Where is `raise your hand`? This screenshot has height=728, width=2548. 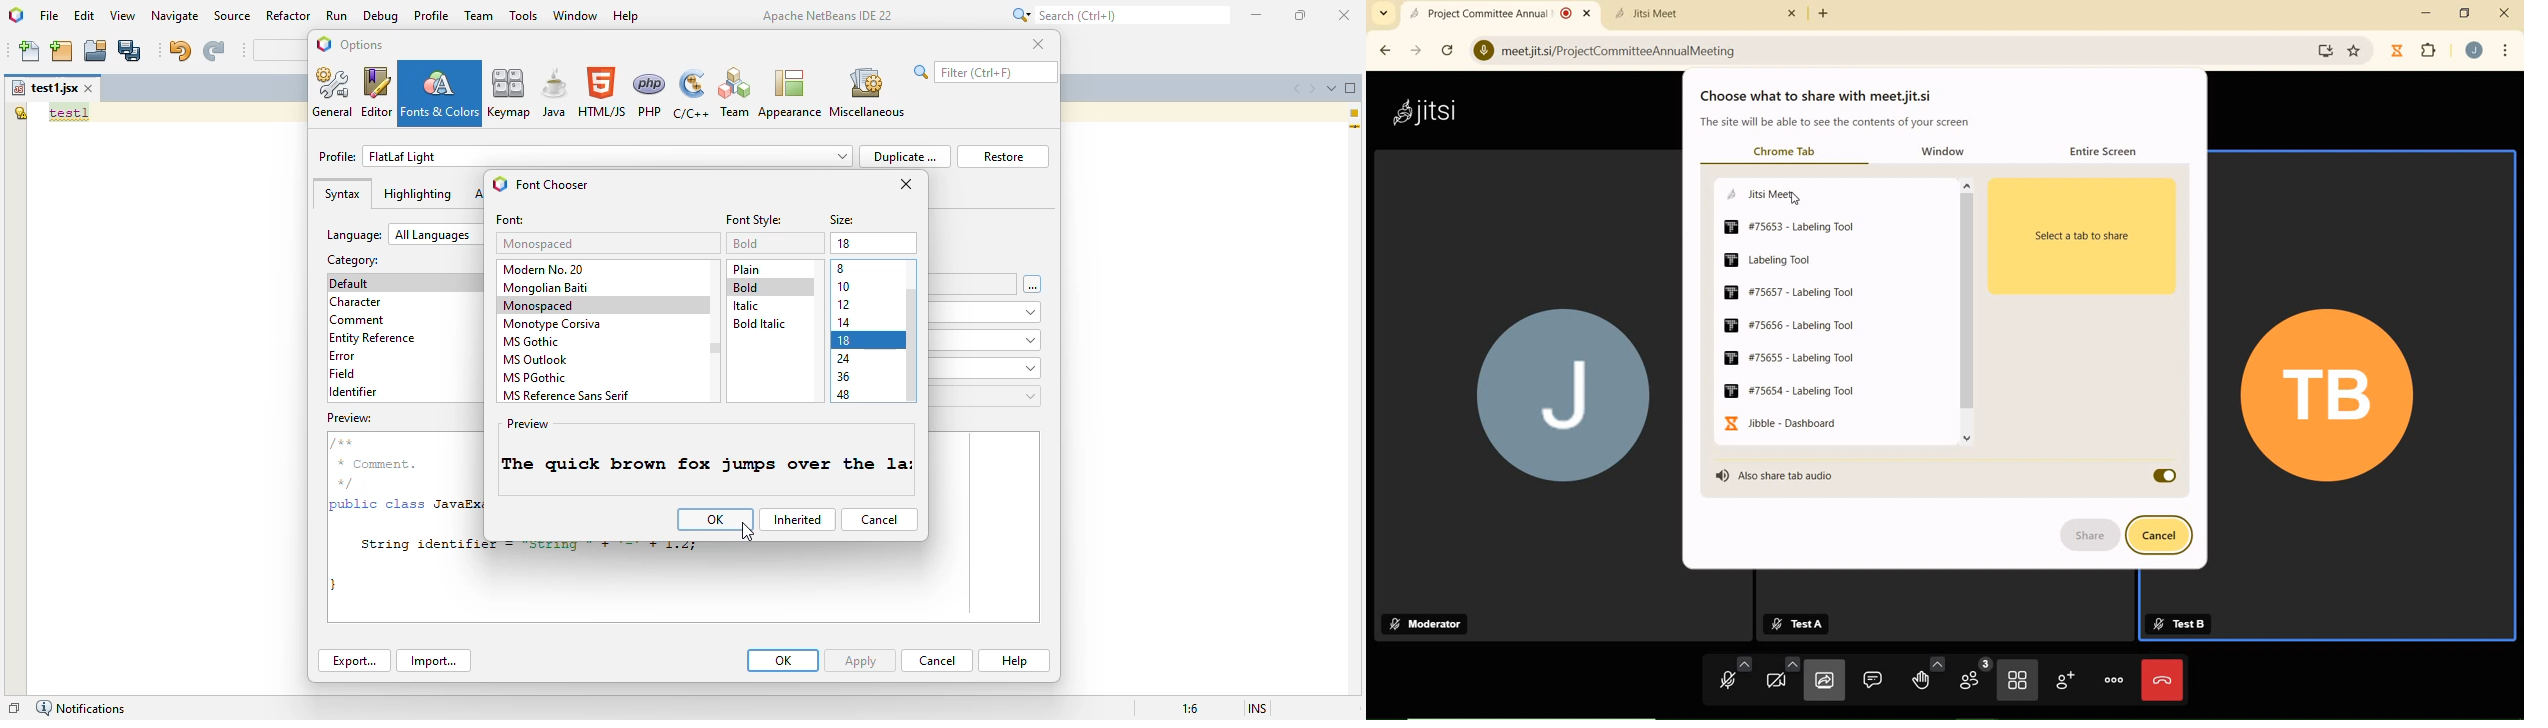
raise your hand is located at coordinates (1928, 674).